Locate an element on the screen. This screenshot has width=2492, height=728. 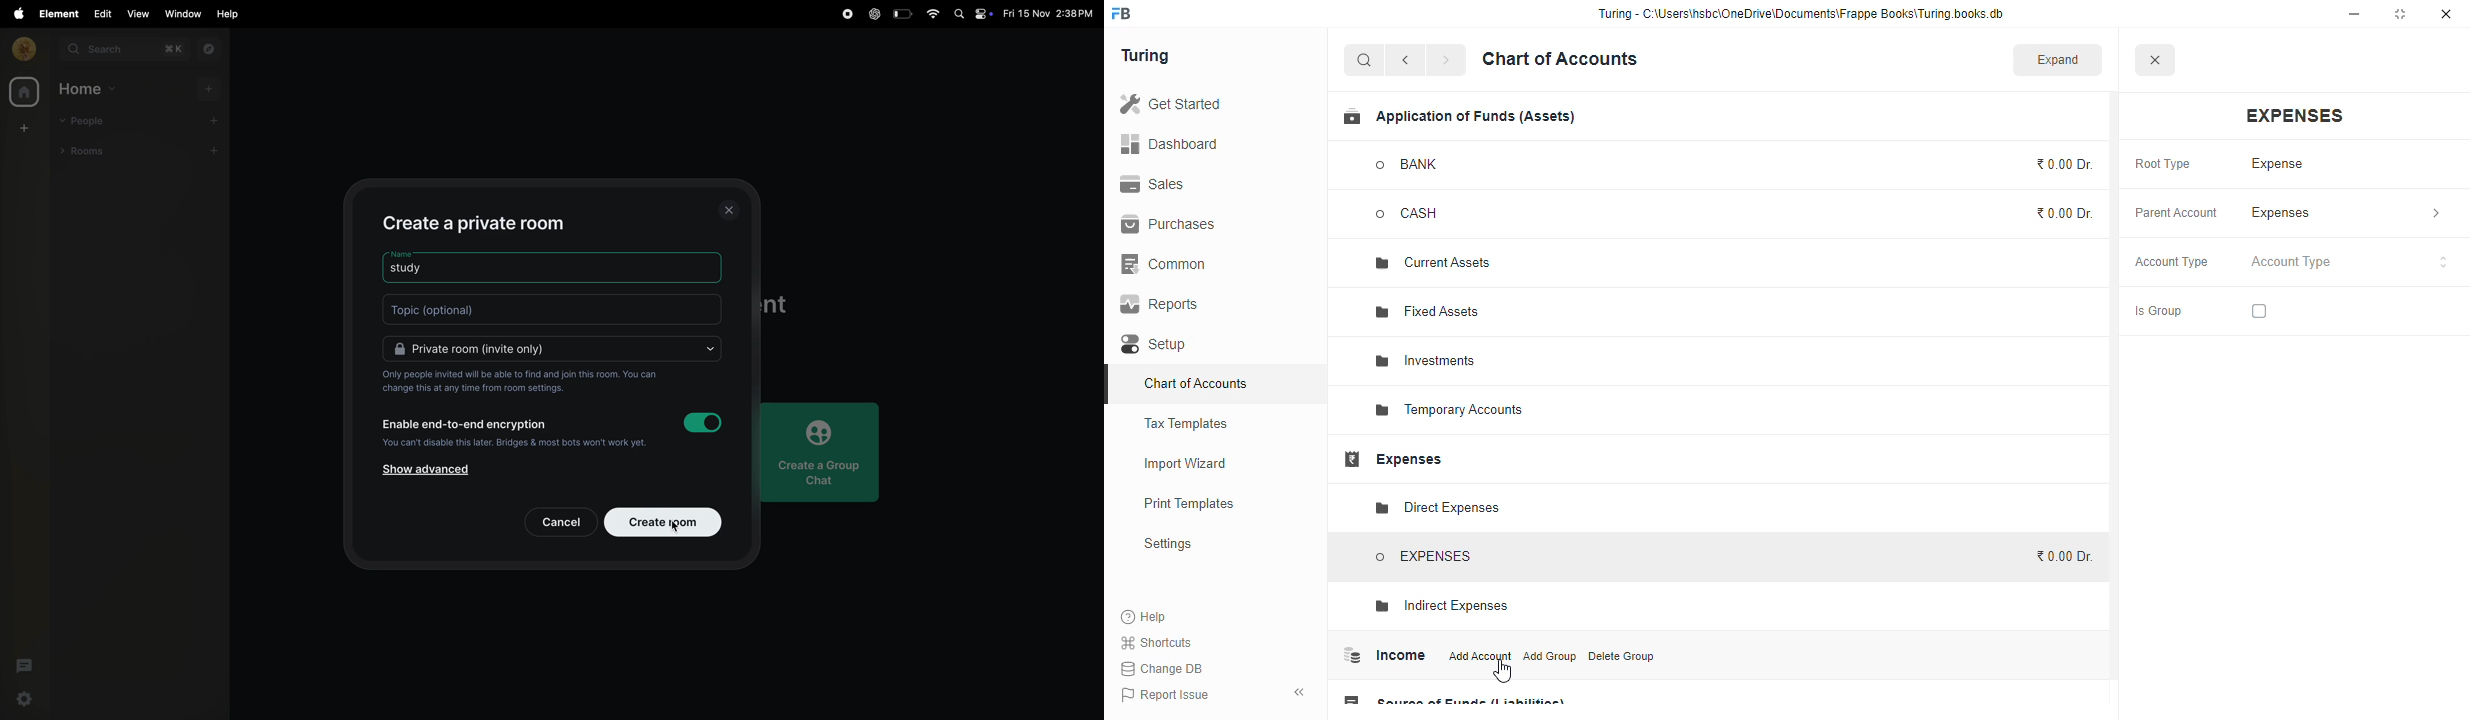
indirect expenses is located at coordinates (1442, 606).